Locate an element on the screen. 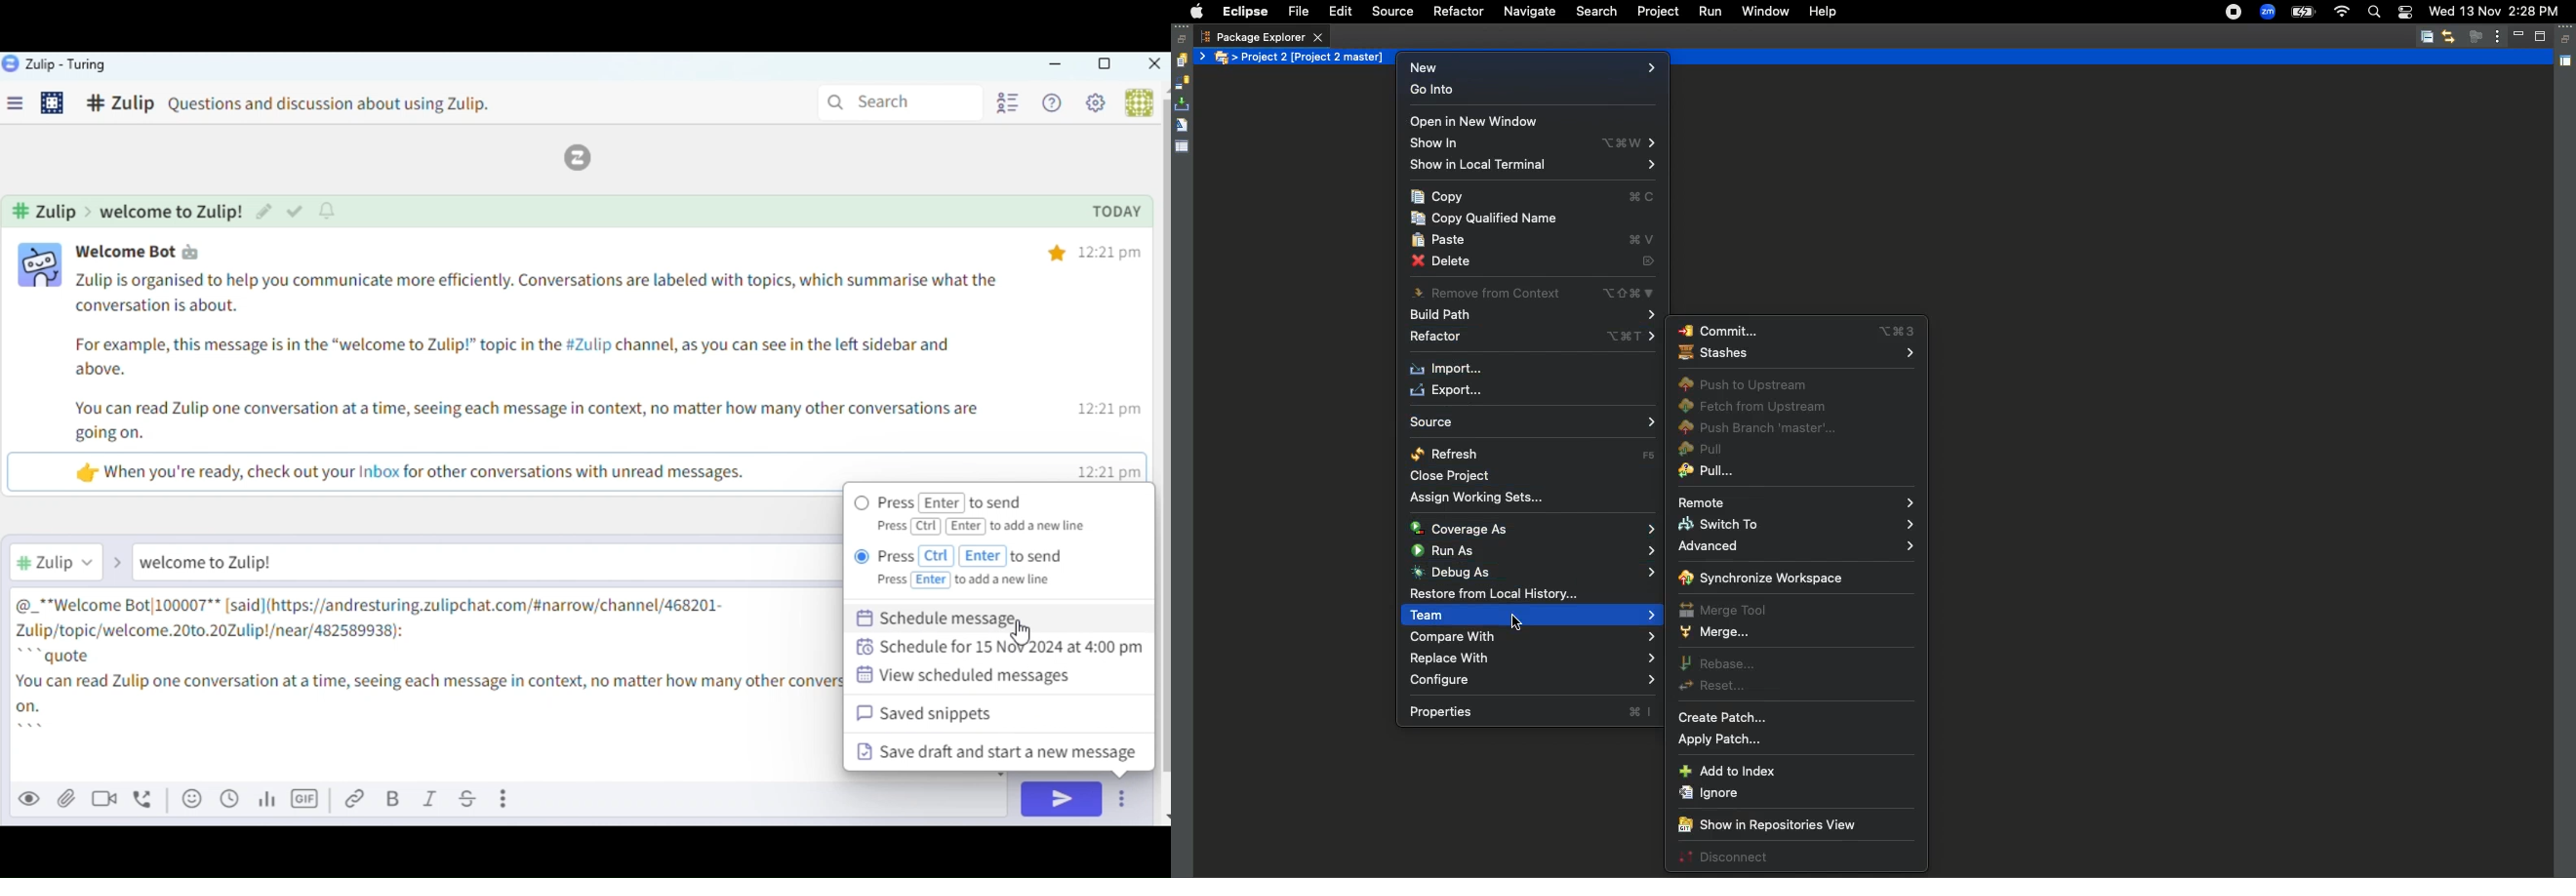 This screenshot has height=896, width=2576. Git staging  is located at coordinates (1184, 104).